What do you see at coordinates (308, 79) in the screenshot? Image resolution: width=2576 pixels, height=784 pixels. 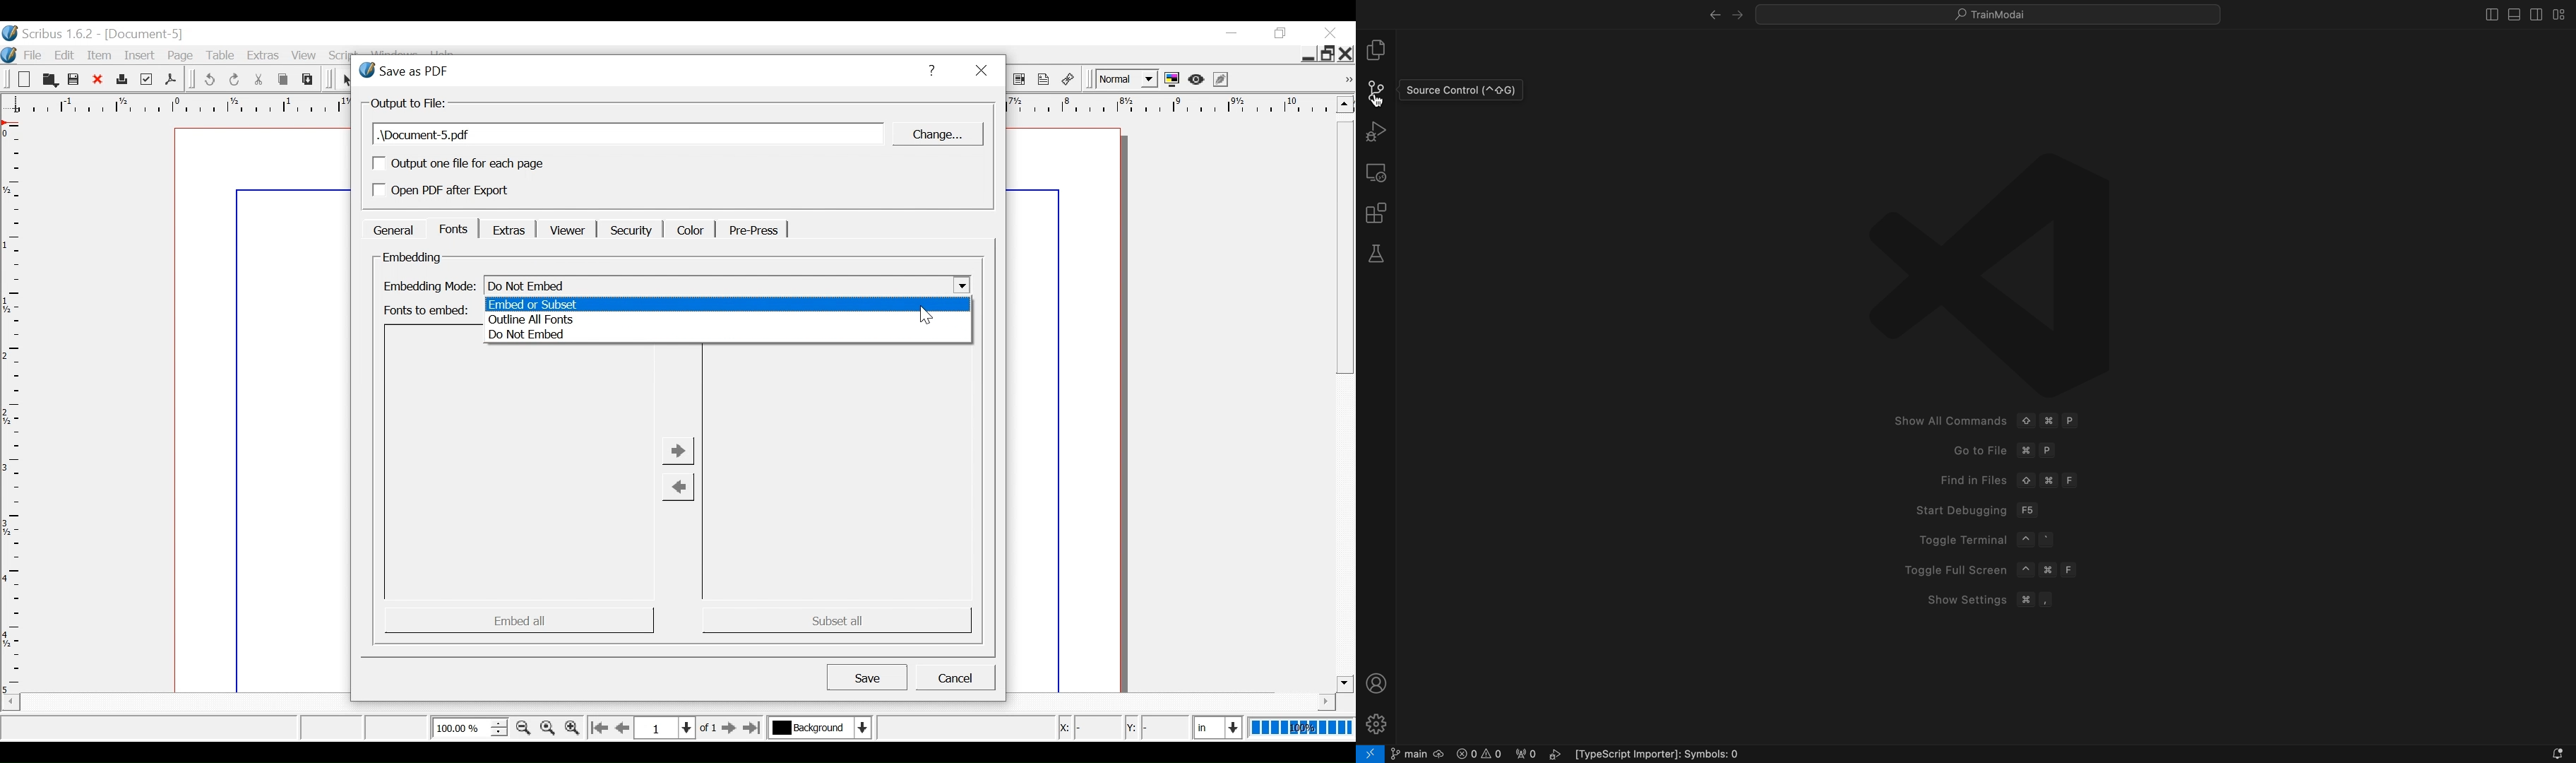 I see `Paste` at bounding box center [308, 79].